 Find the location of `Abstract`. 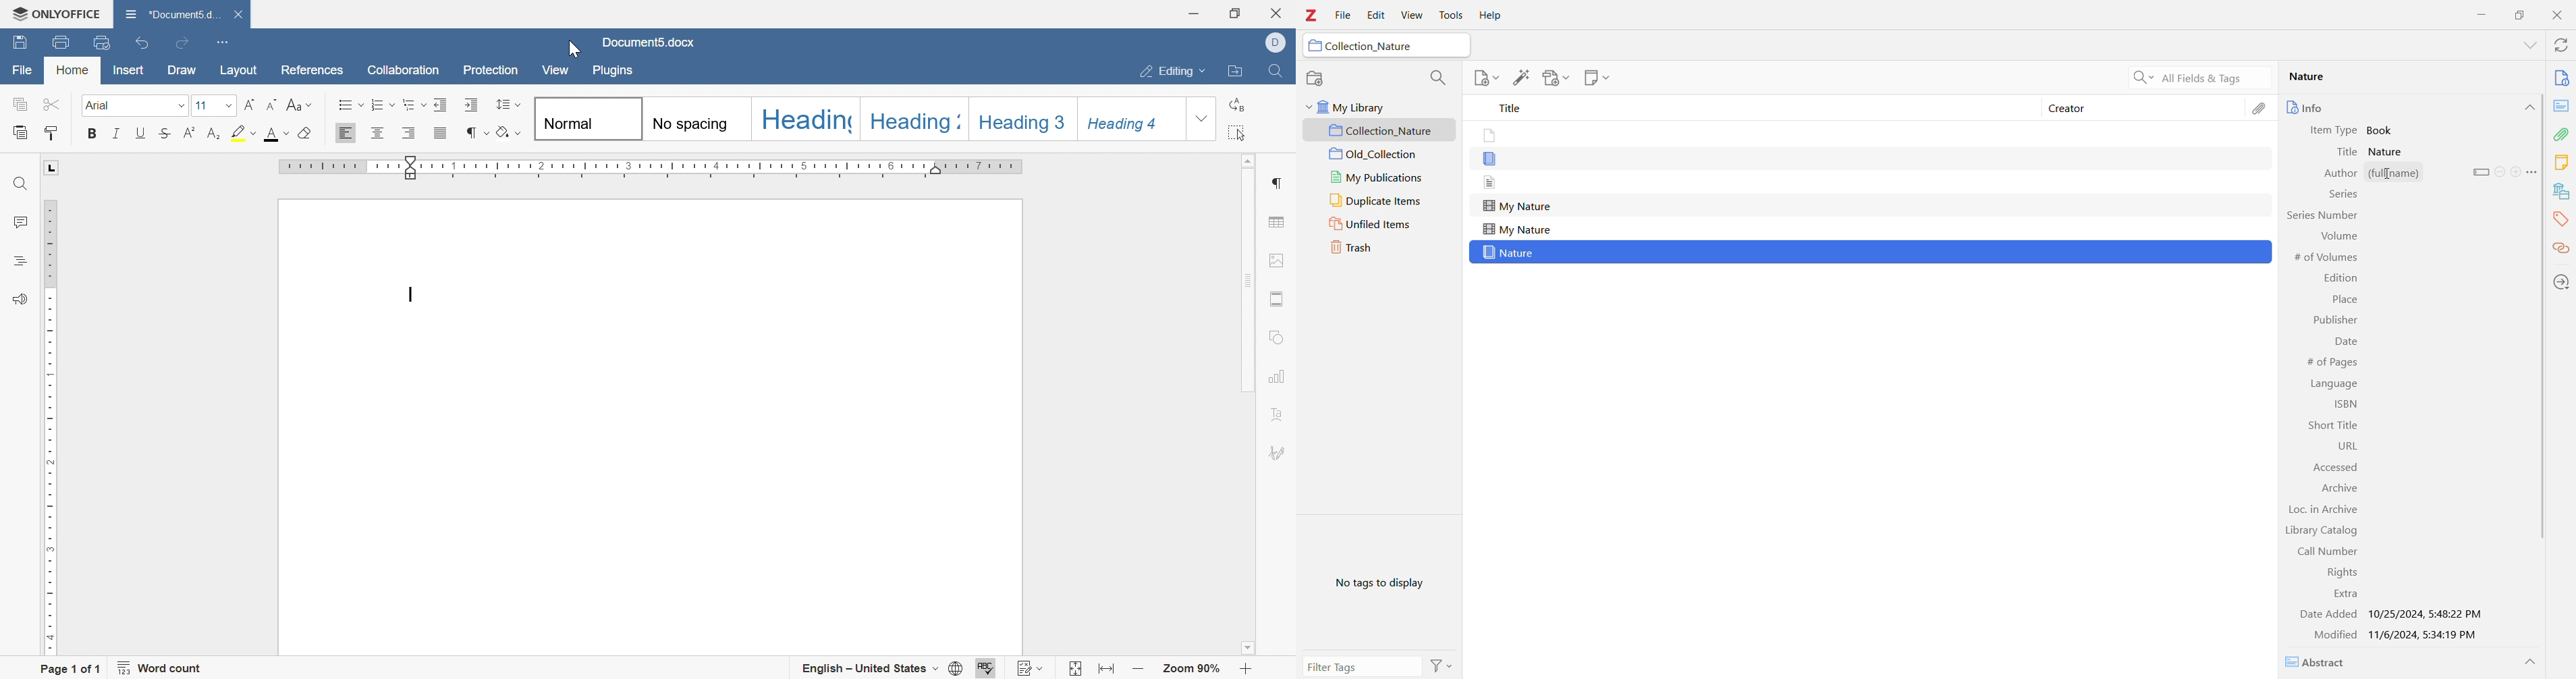

Abstract is located at coordinates (2321, 662).